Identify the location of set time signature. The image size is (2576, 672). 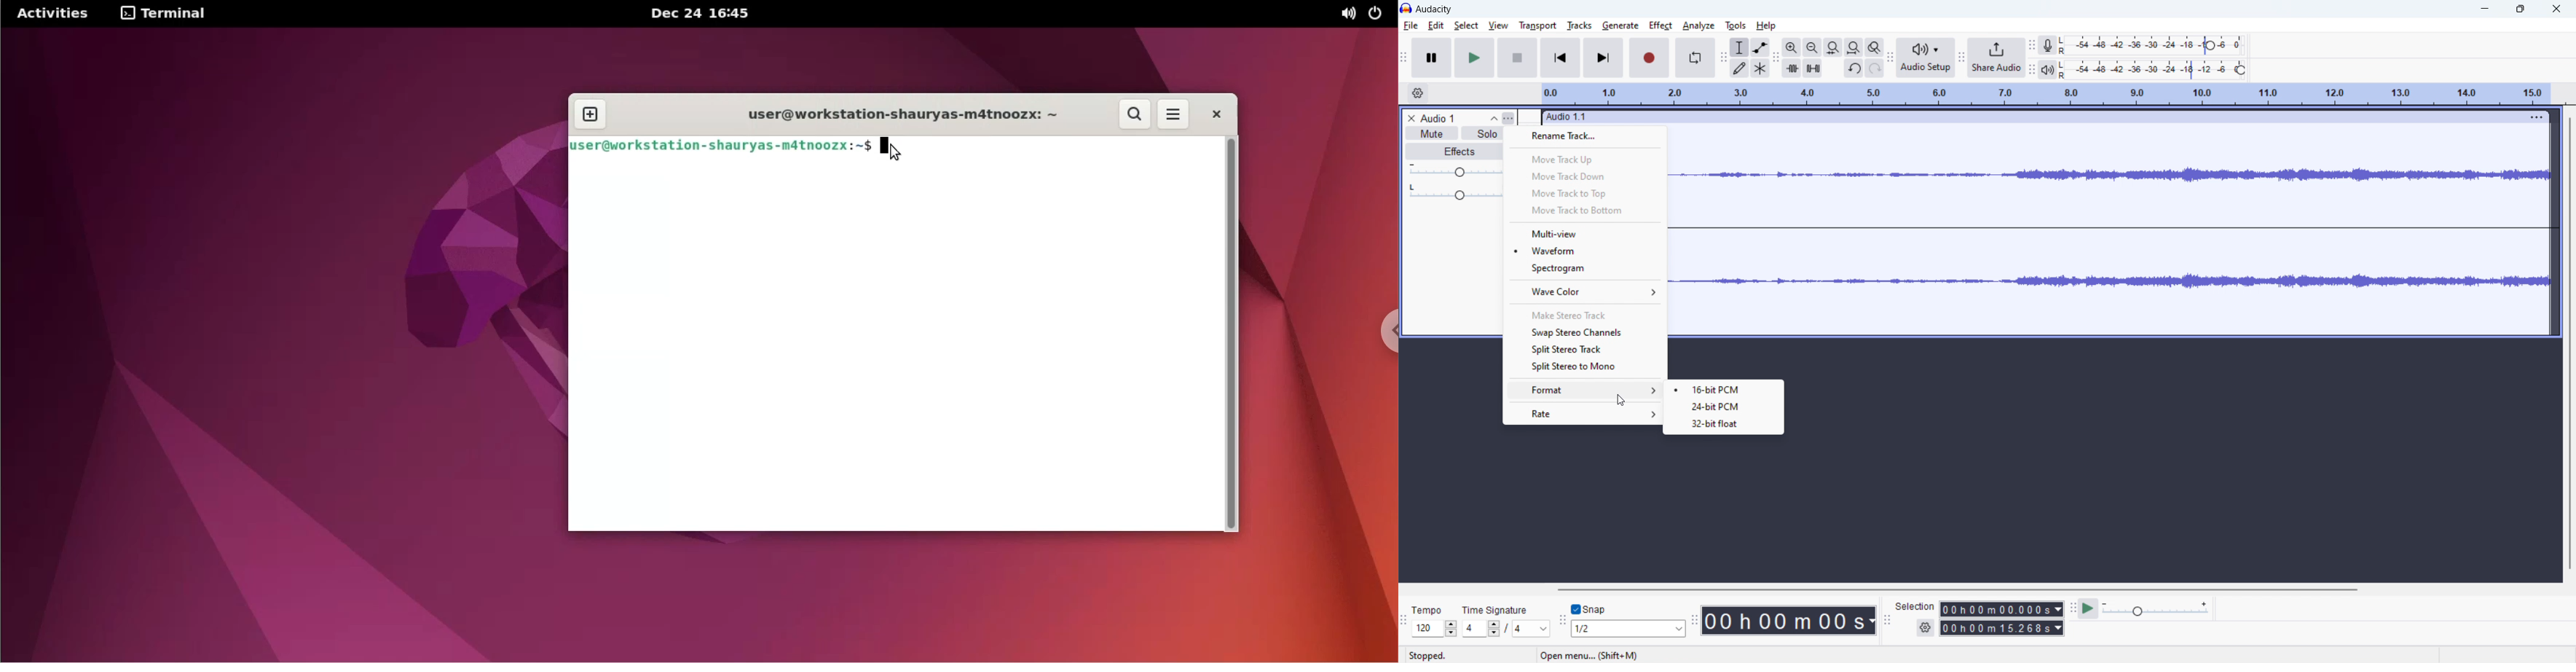
(1506, 629).